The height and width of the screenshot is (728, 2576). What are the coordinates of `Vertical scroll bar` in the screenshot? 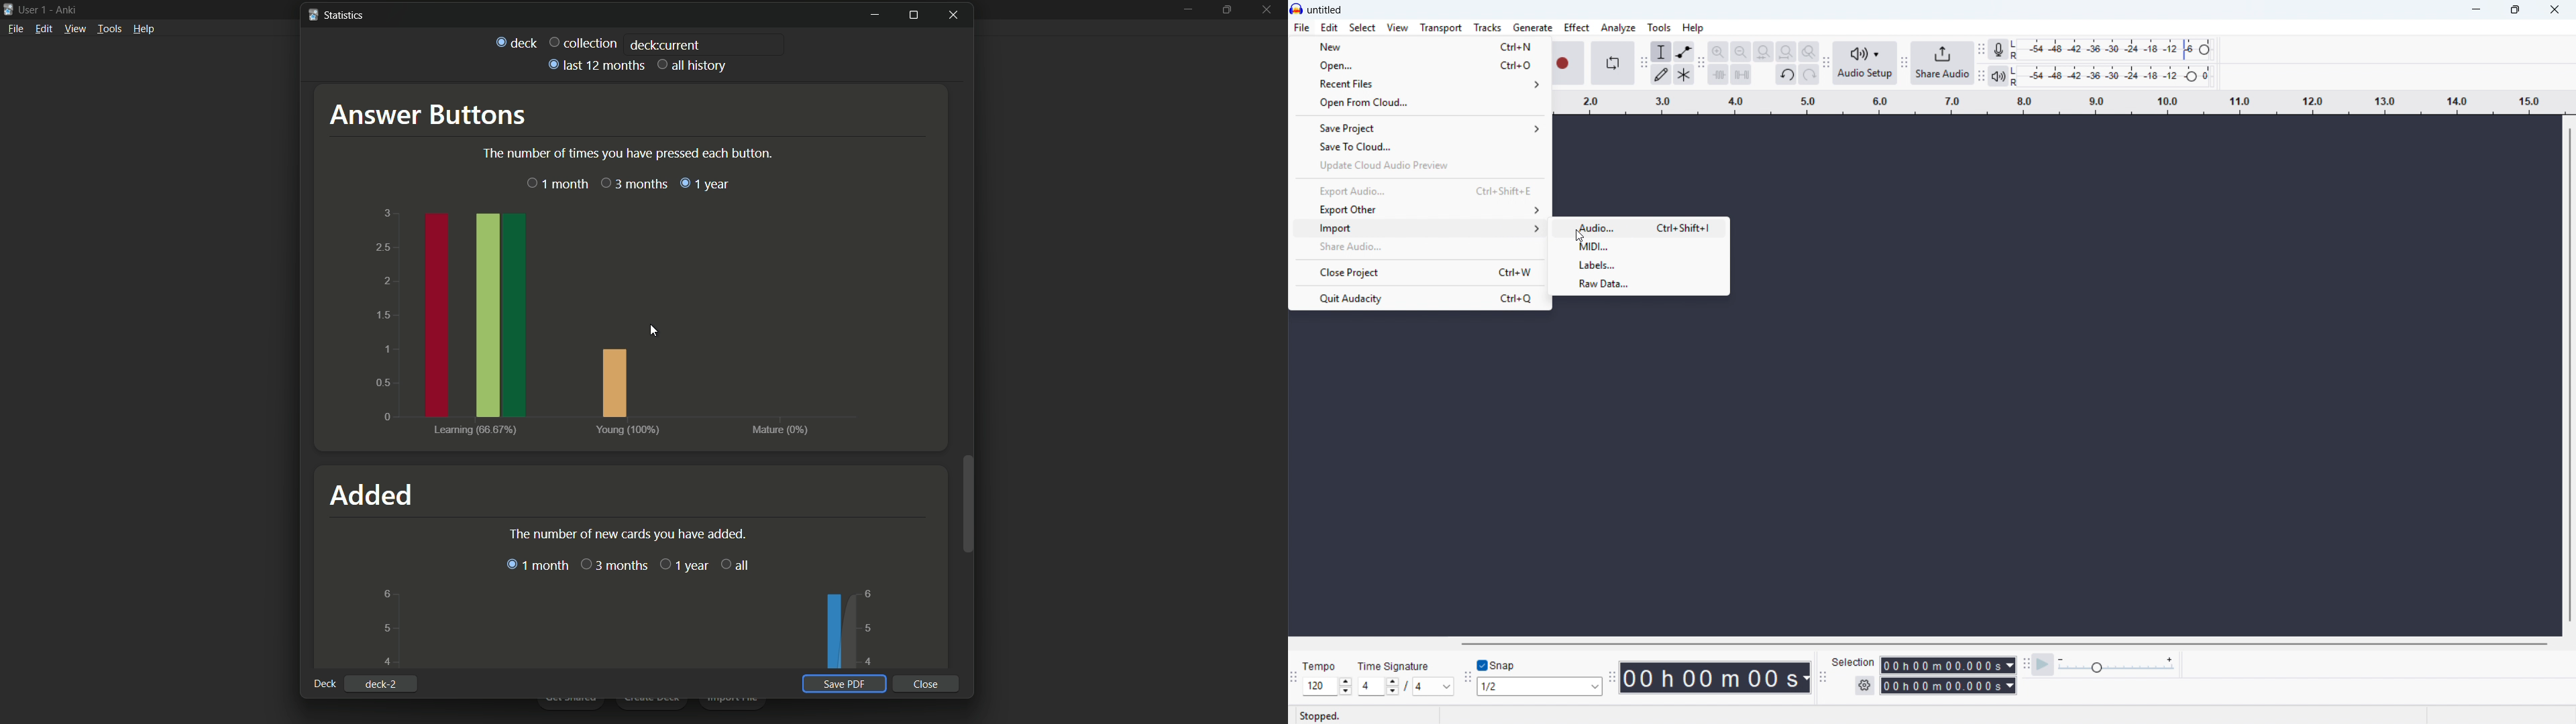 It's located at (2569, 373).